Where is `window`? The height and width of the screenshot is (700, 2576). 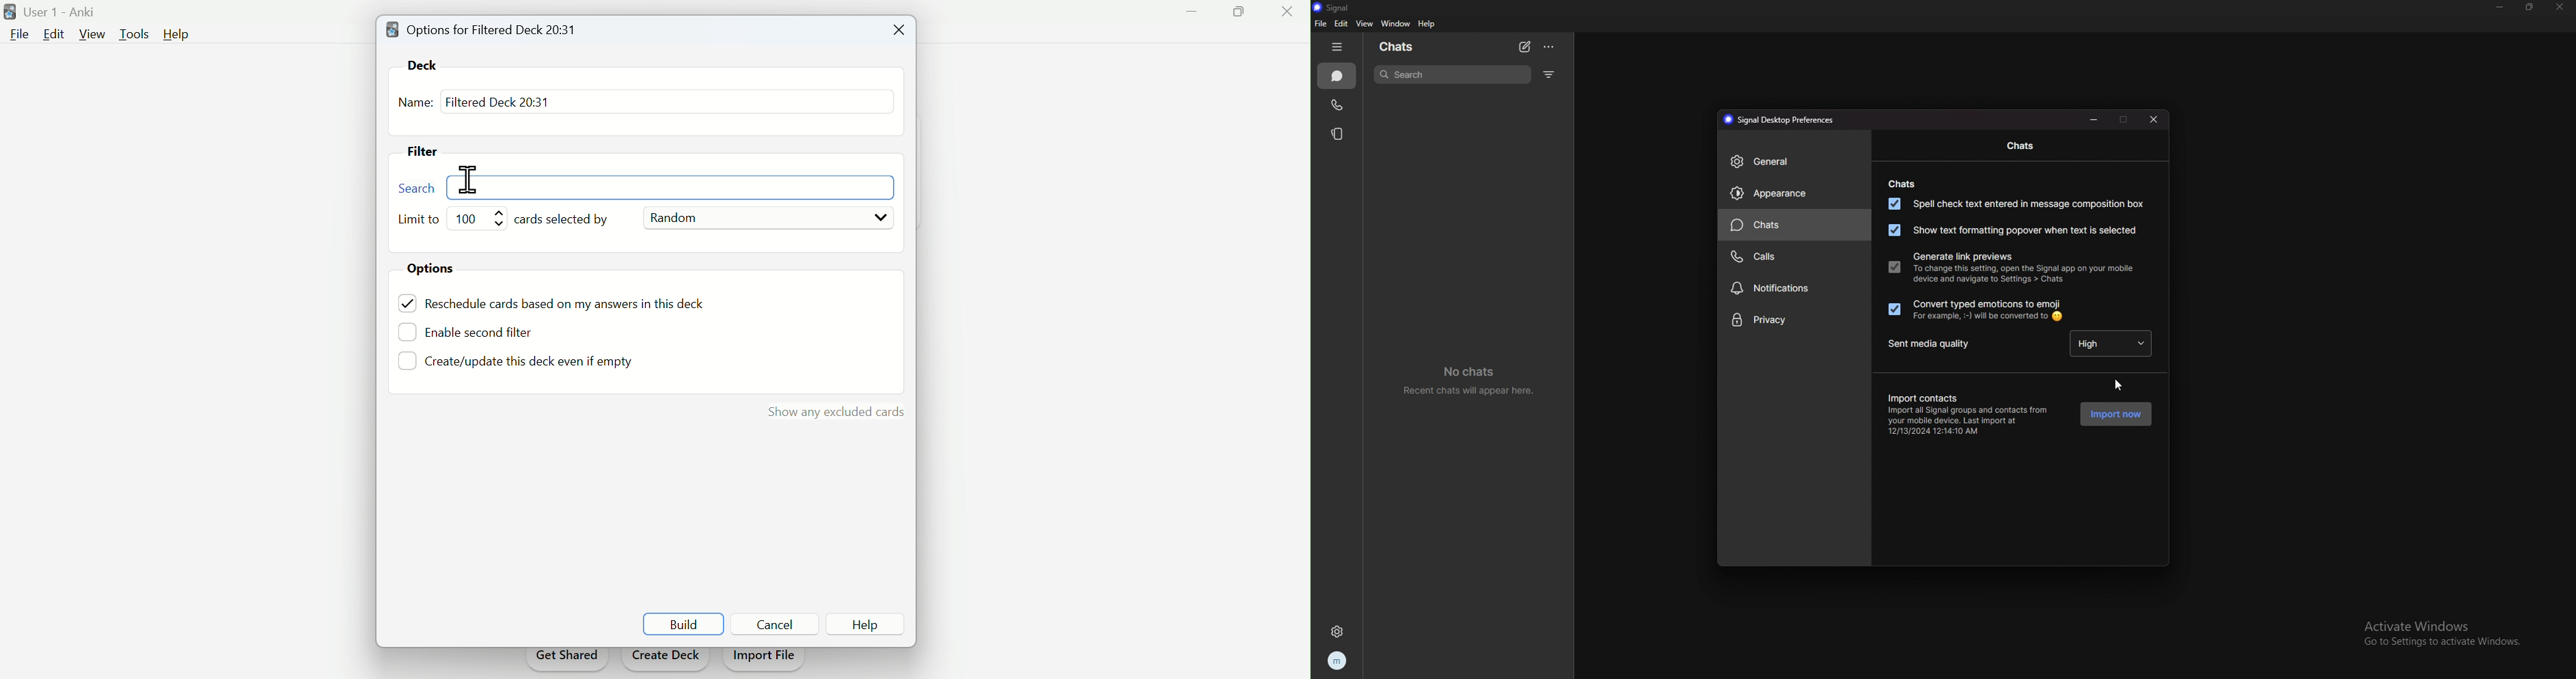
window is located at coordinates (1396, 24).